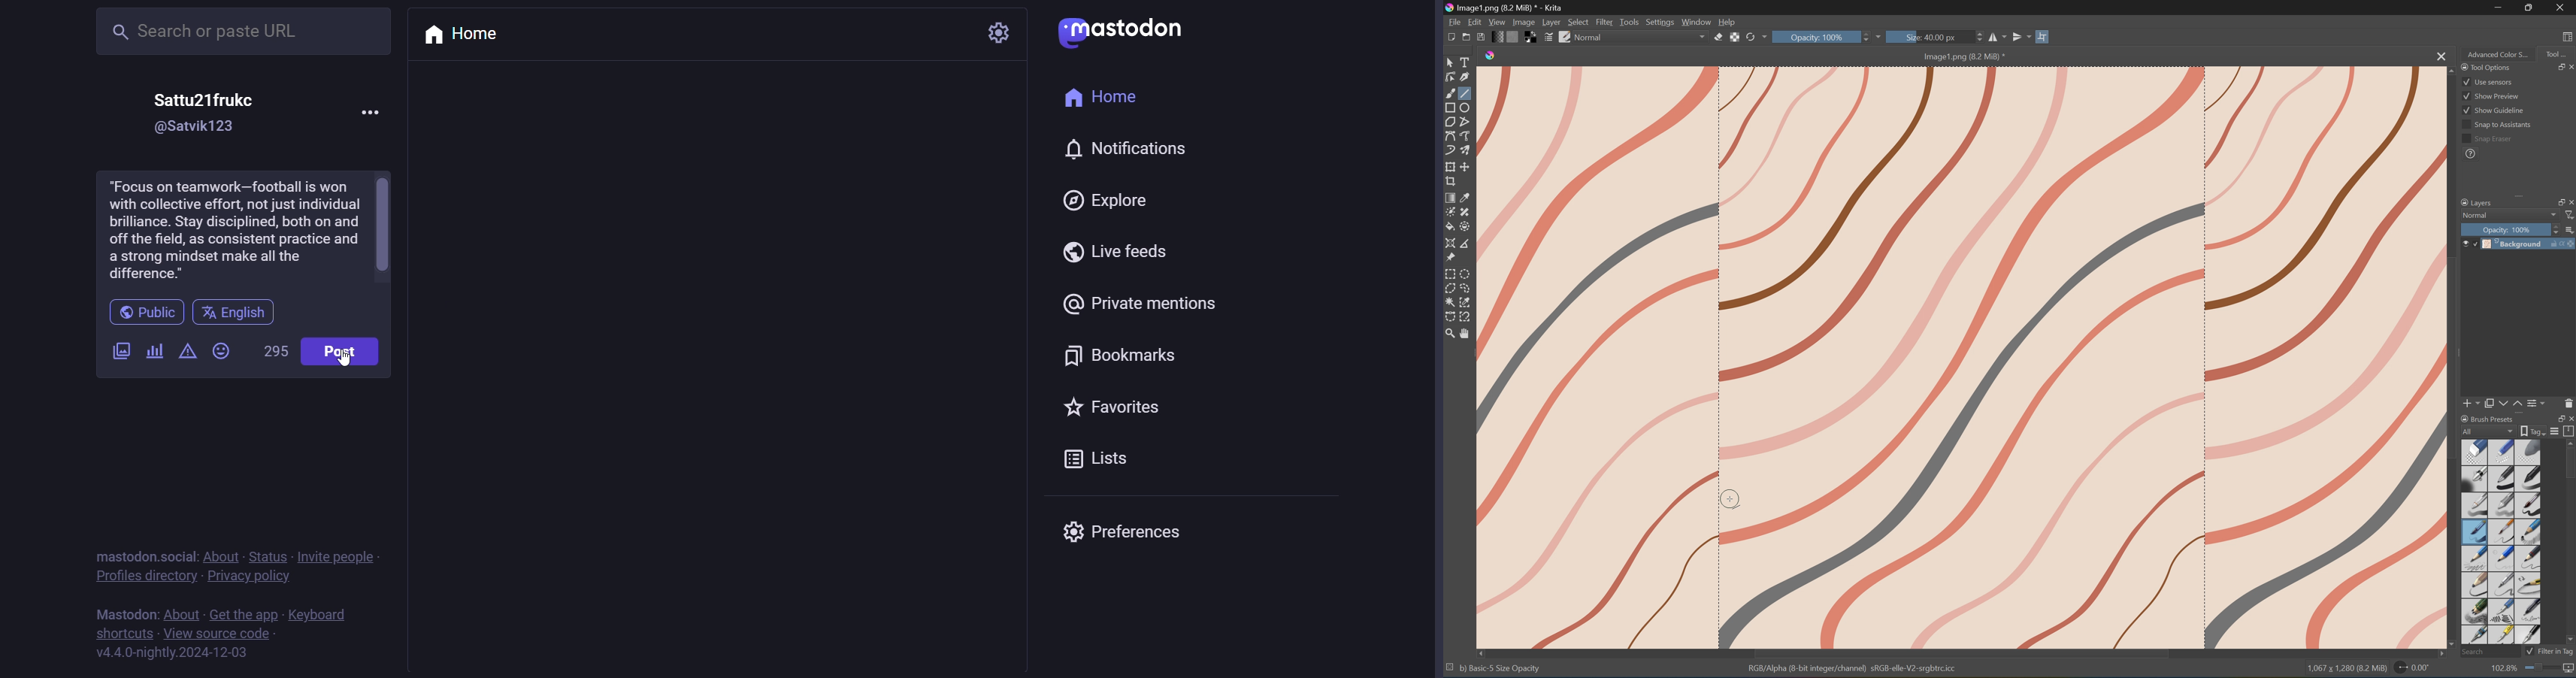 The height and width of the screenshot is (700, 2576). What do you see at coordinates (2464, 241) in the screenshot?
I see `Visibility` at bounding box center [2464, 241].